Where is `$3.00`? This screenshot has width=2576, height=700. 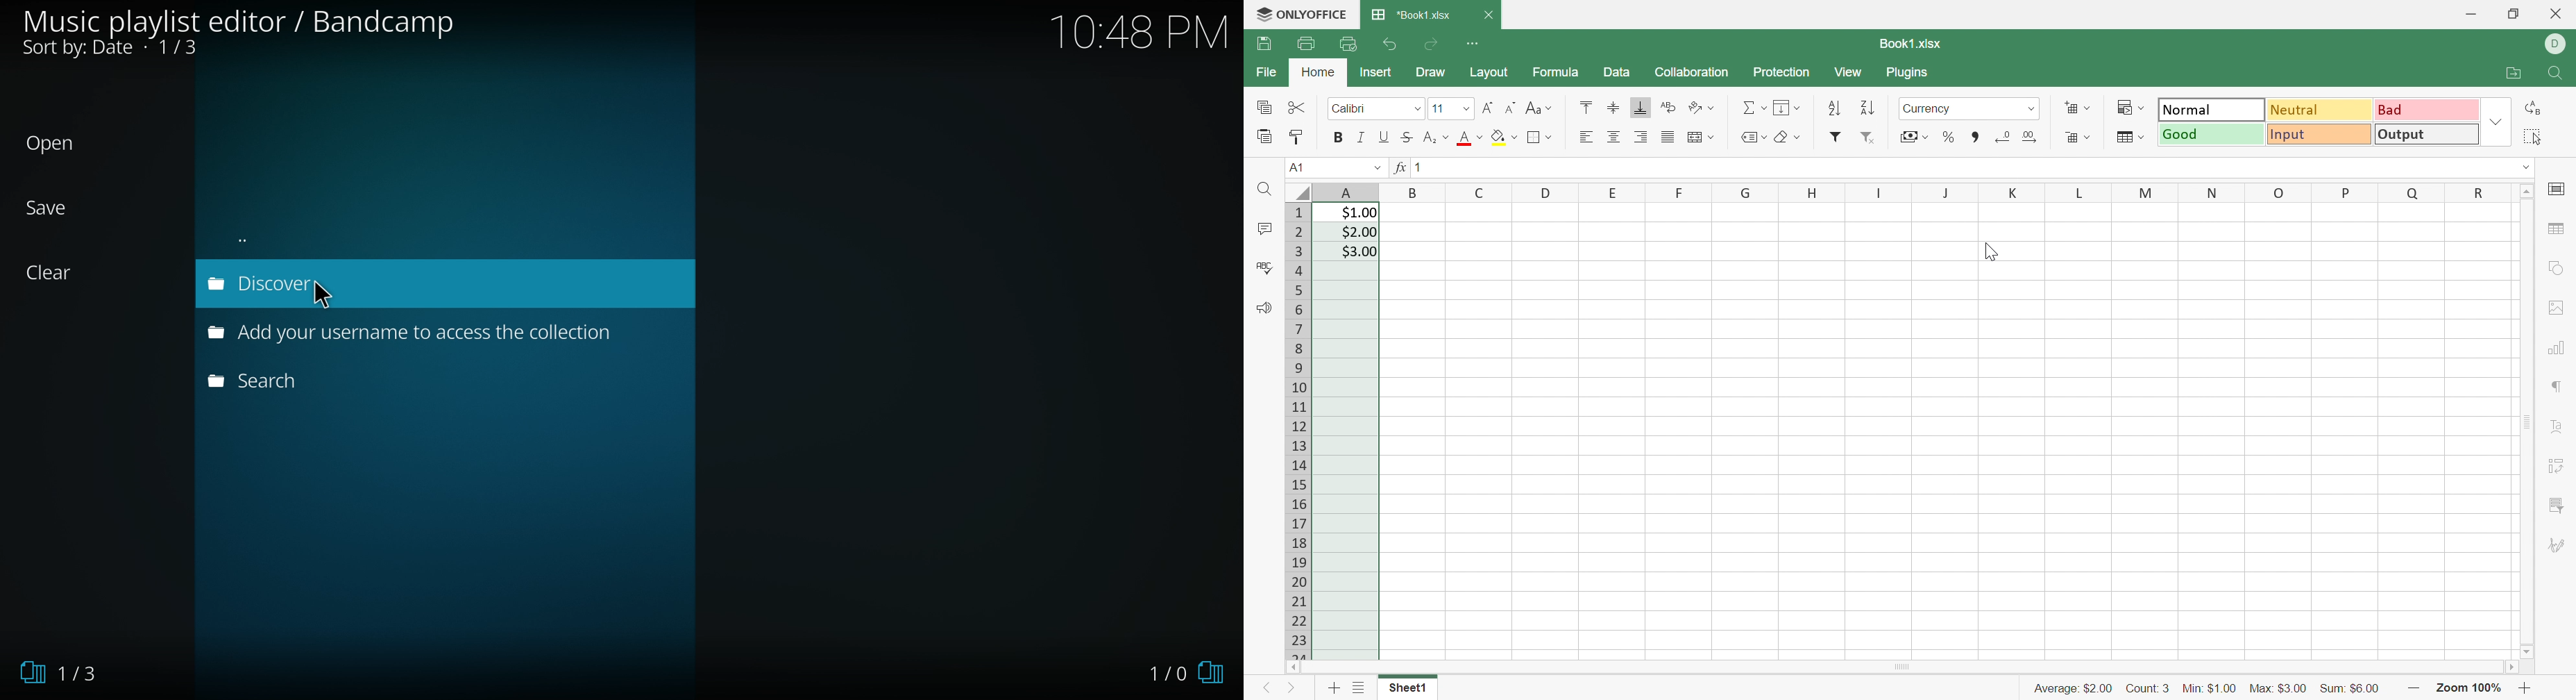
$3.00 is located at coordinates (1360, 252).